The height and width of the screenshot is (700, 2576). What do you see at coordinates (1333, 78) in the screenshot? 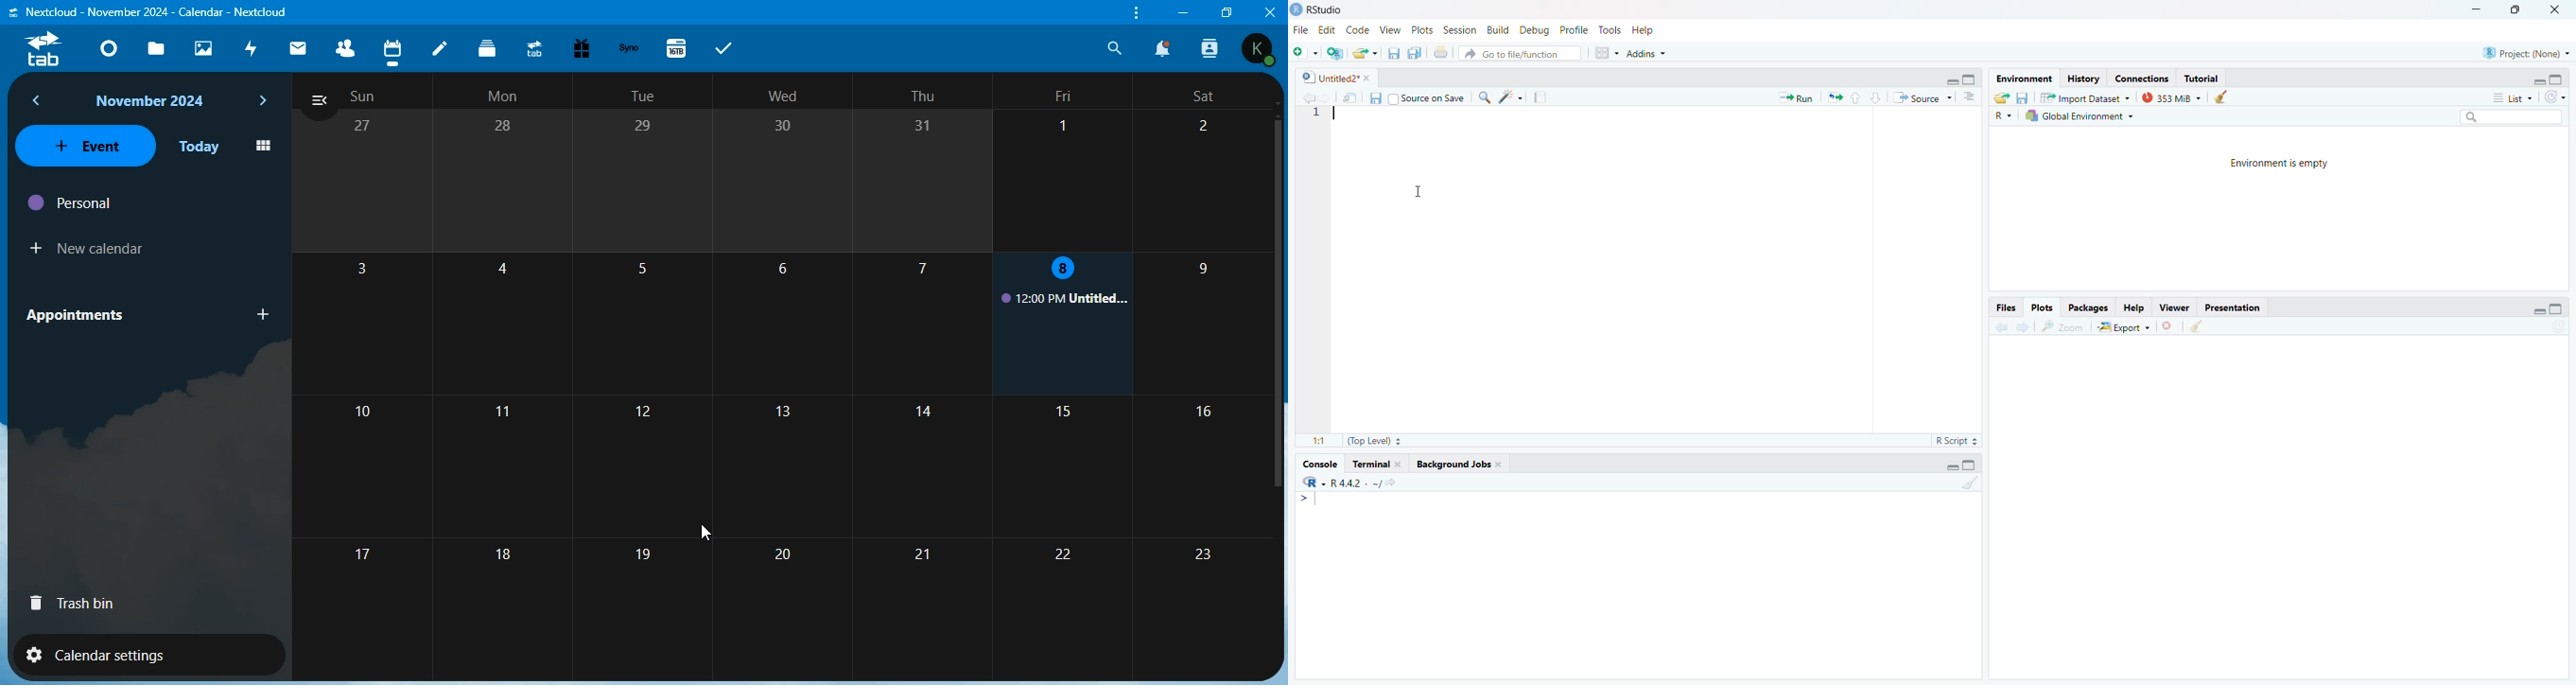
I see ` Untitled2` at bounding box center [1333, 78].